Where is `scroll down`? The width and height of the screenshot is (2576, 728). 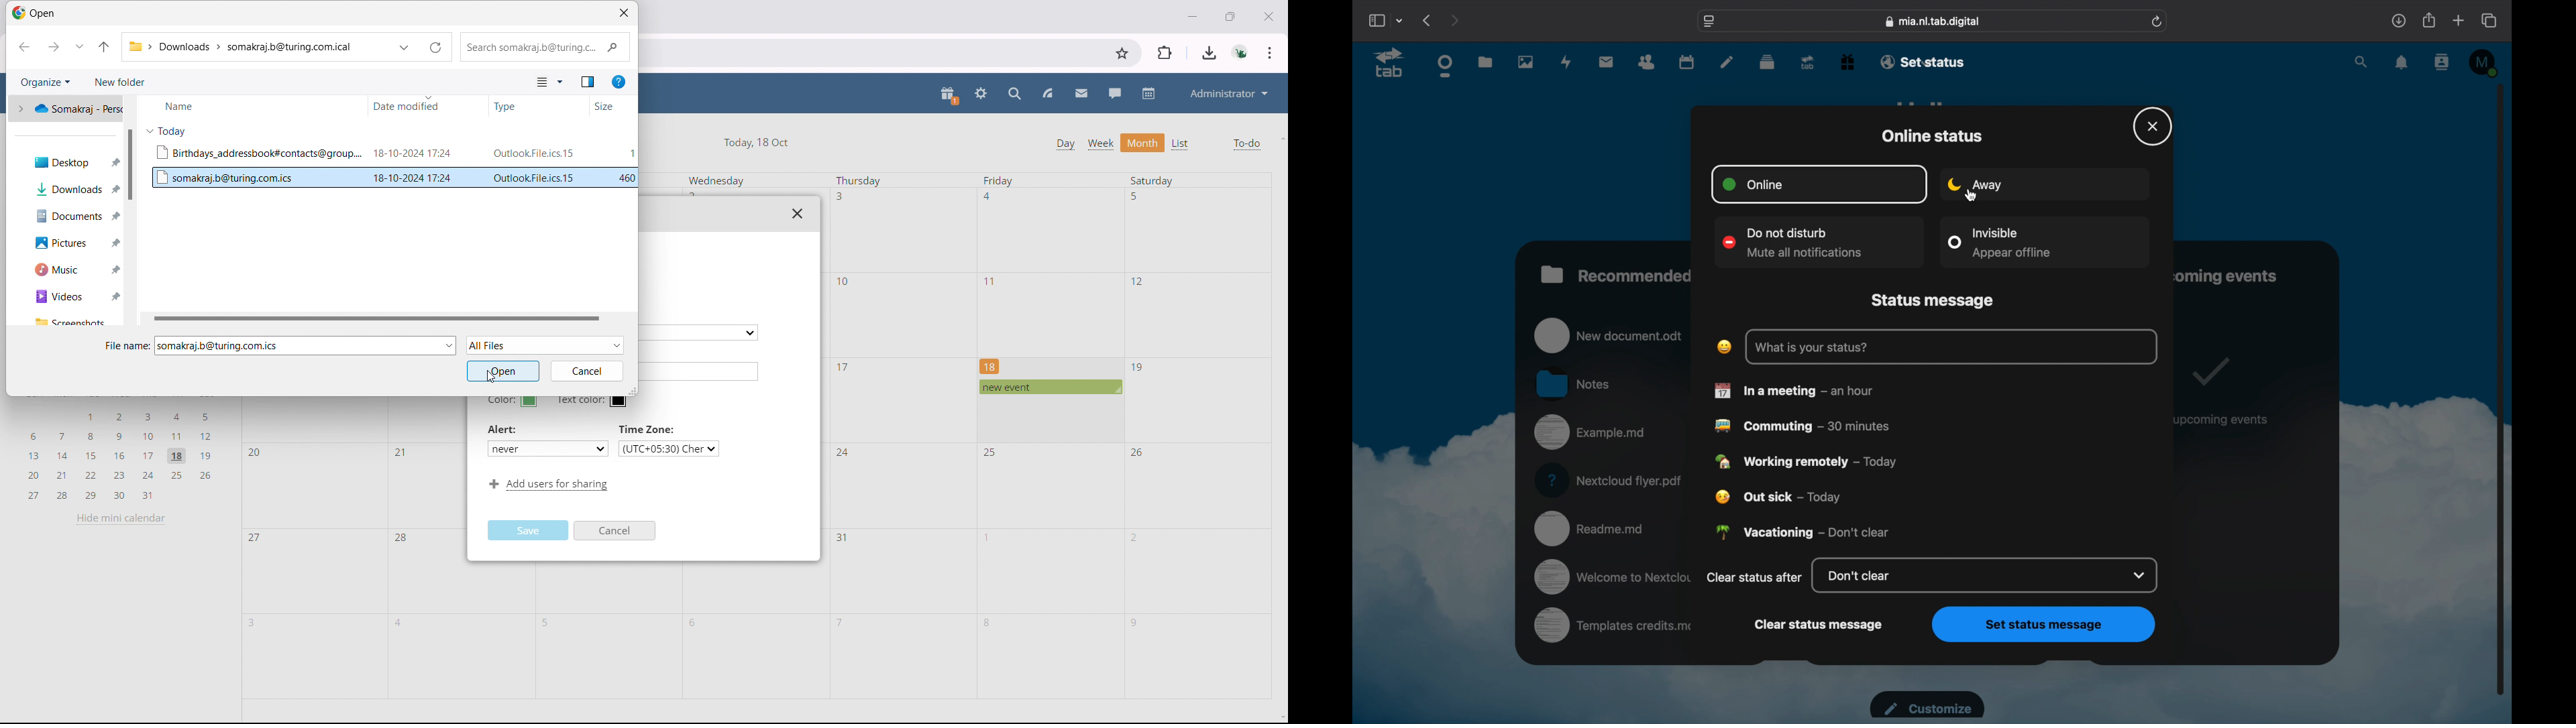 scroll down is located at coordinates (1280, 719).